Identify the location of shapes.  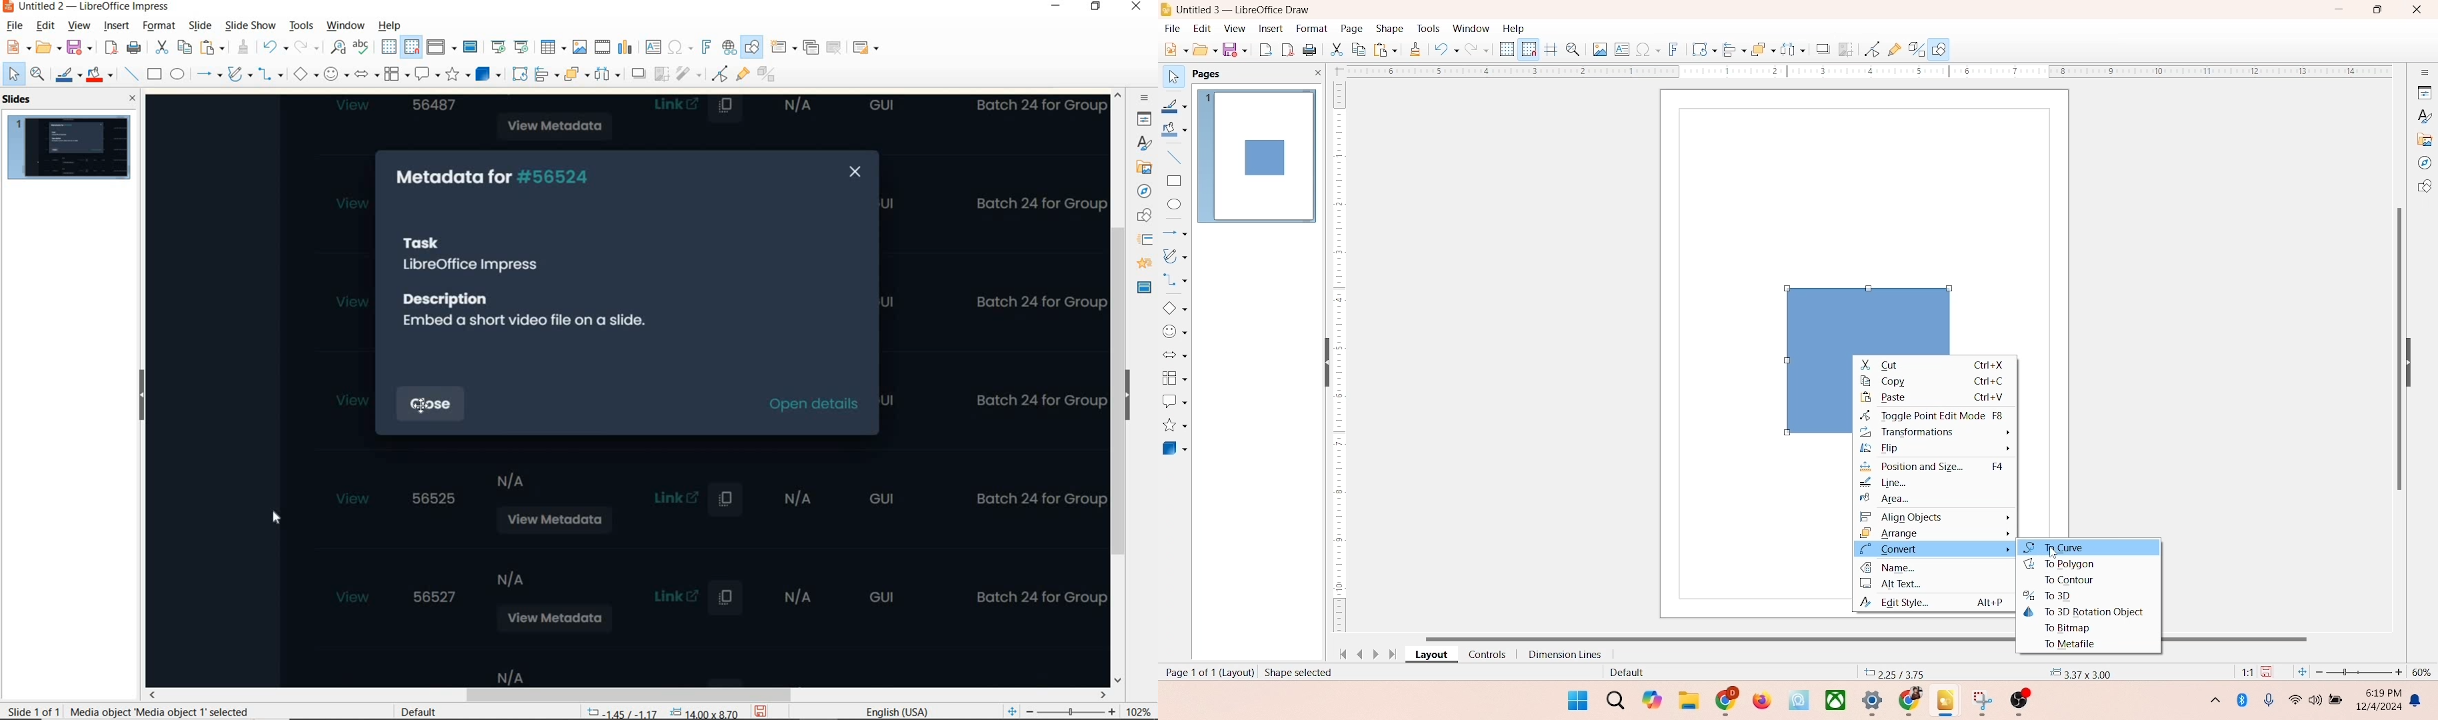
(2424, 188).